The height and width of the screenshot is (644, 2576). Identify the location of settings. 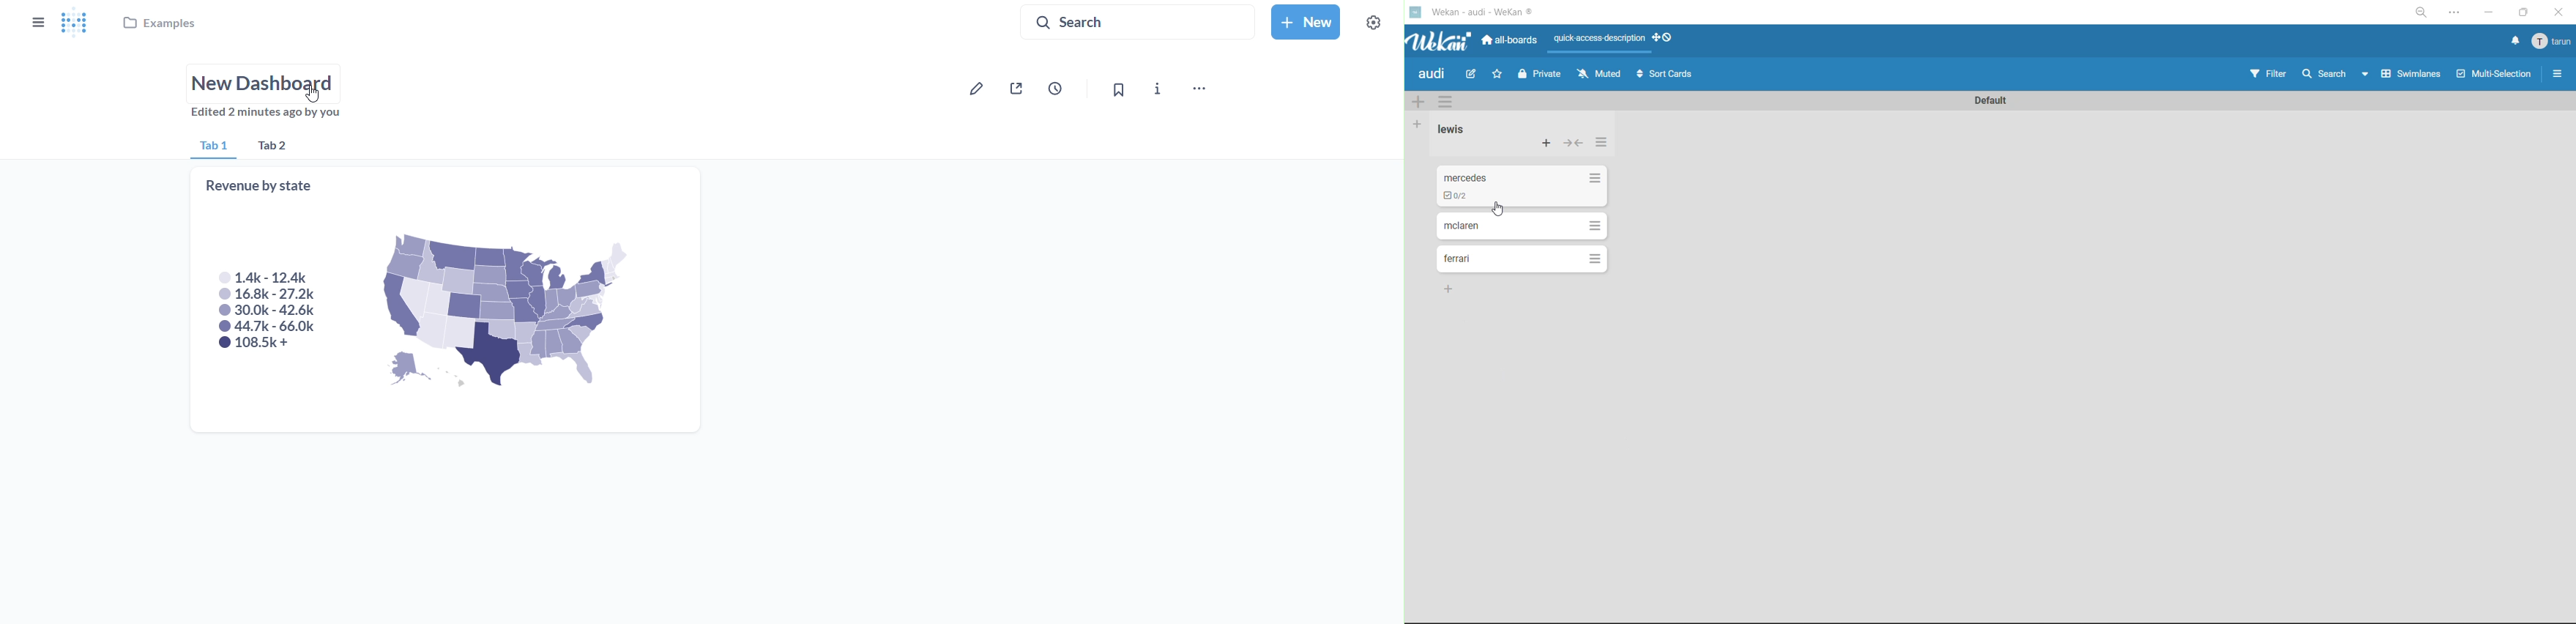
(2455, 12).